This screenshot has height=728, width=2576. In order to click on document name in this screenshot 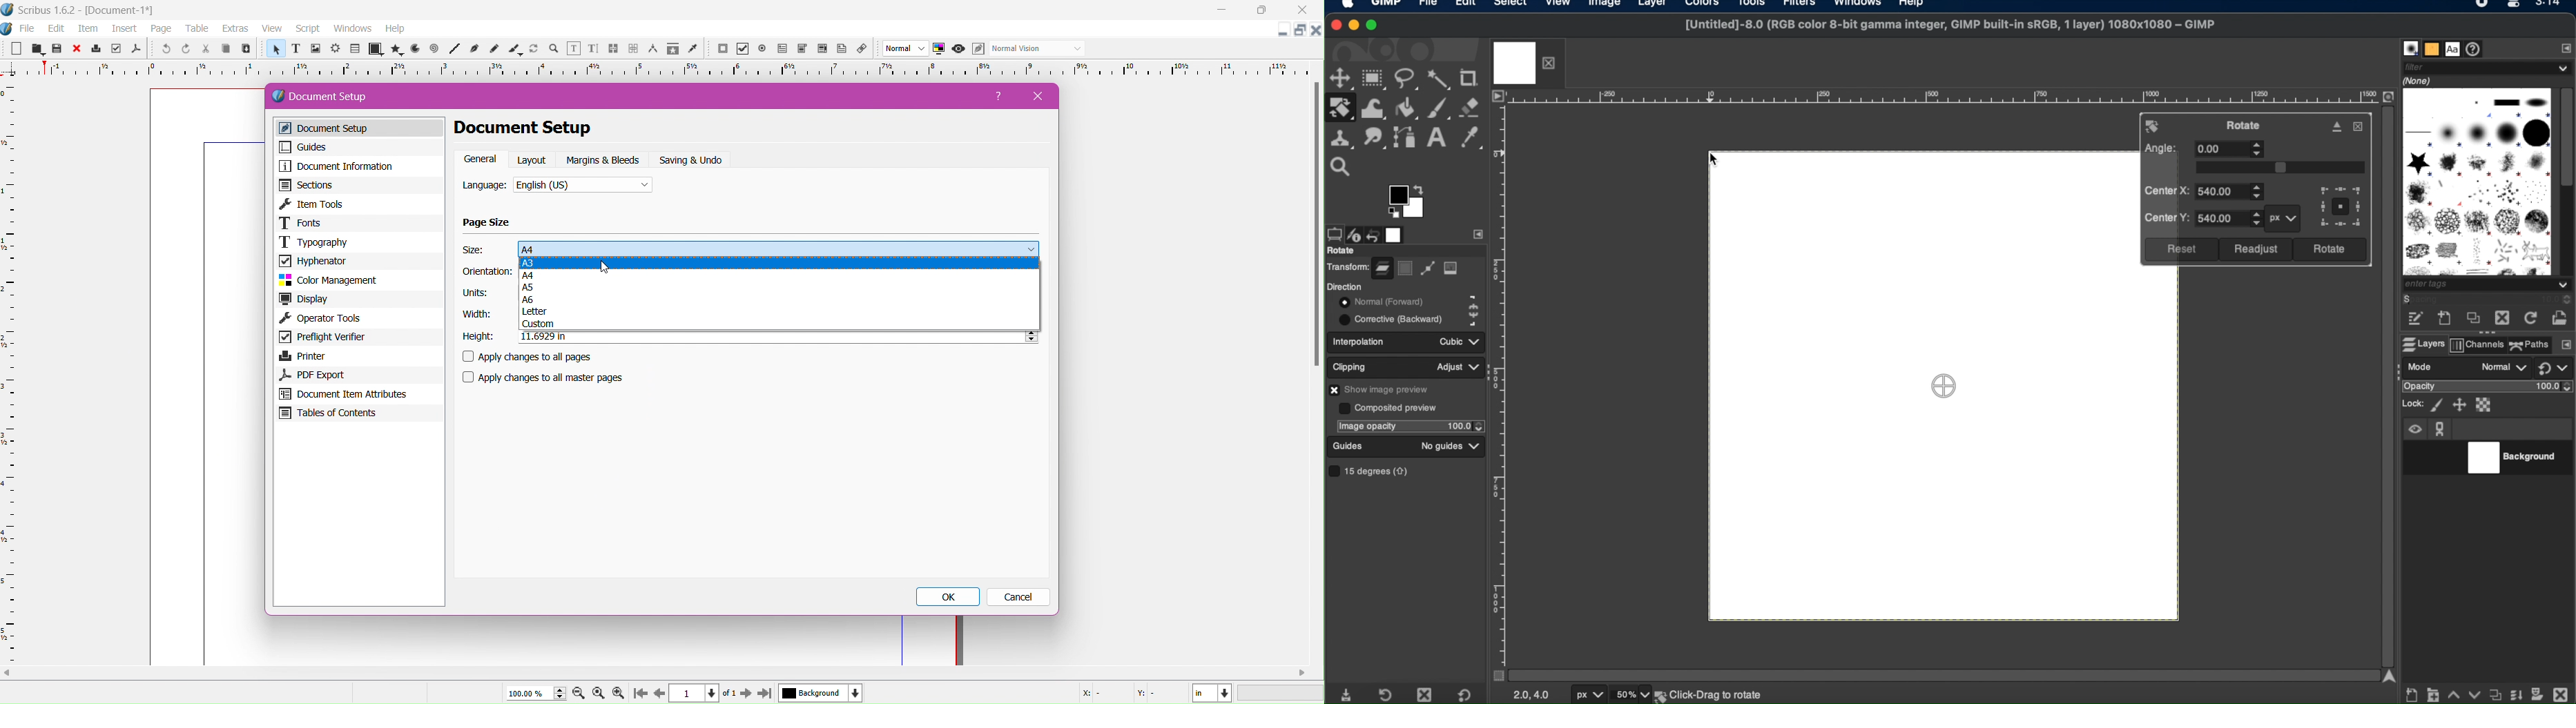, I will do `click(122, 11)`.